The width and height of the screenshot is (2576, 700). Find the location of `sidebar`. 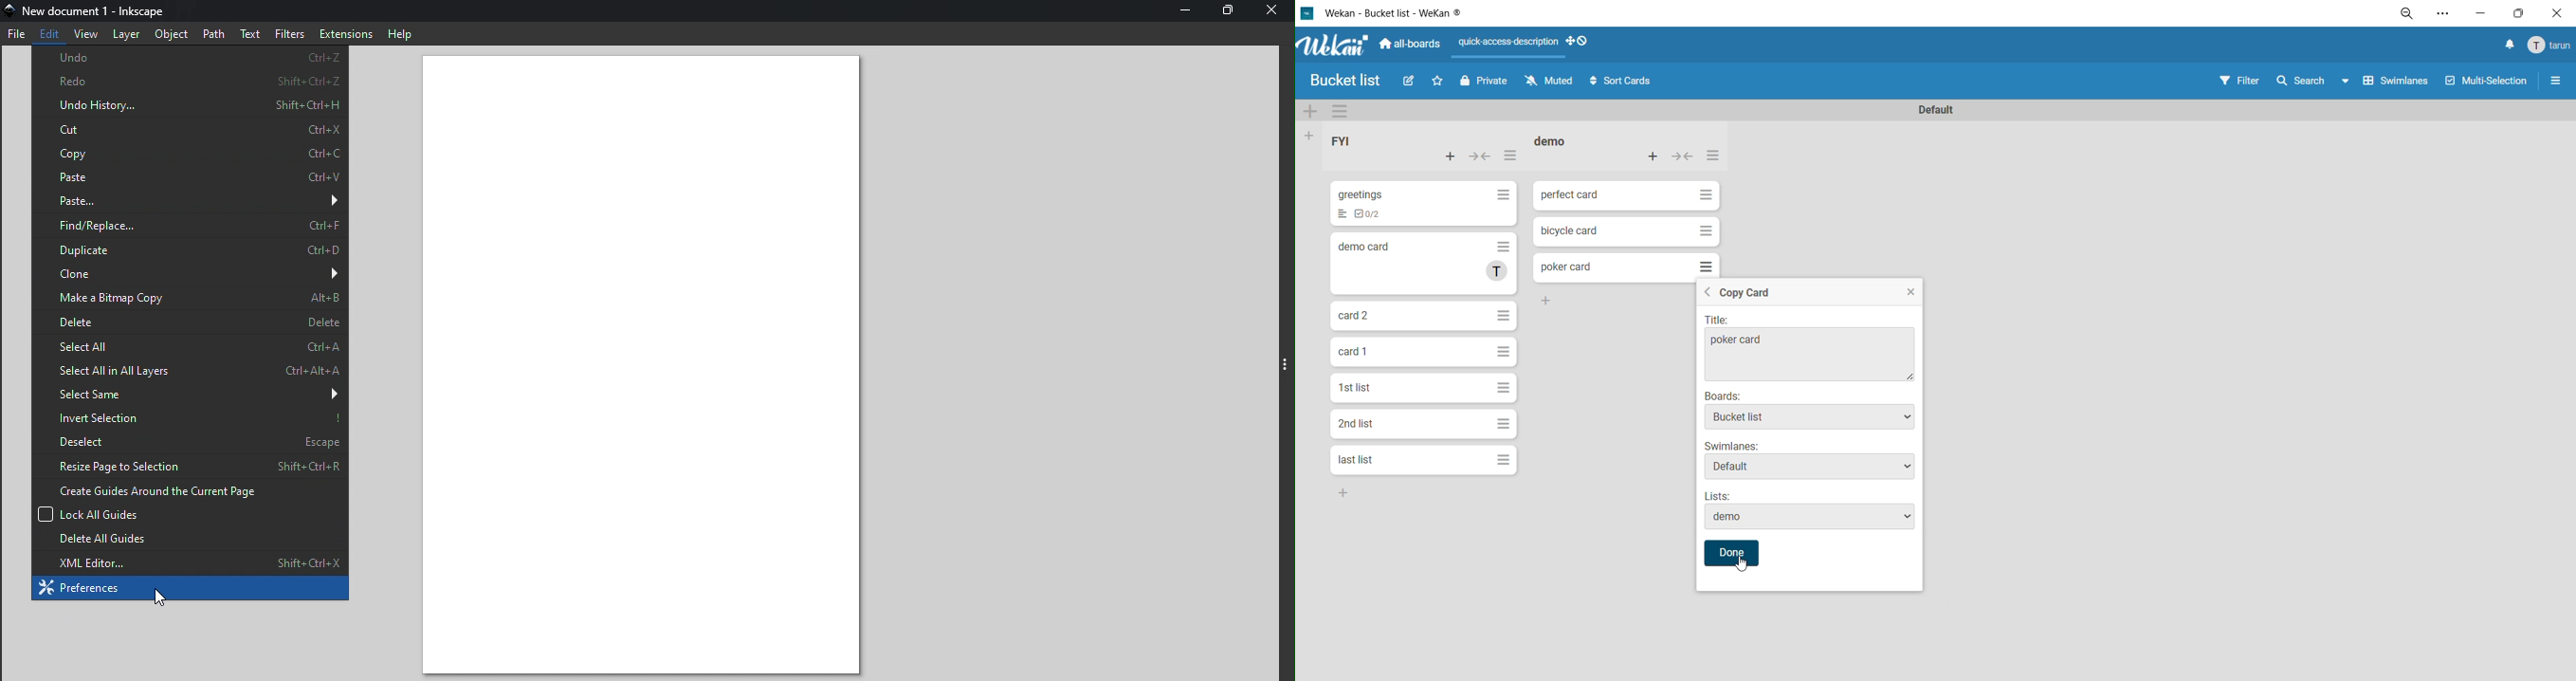

sidebar is located at coordinates (2556, 83).